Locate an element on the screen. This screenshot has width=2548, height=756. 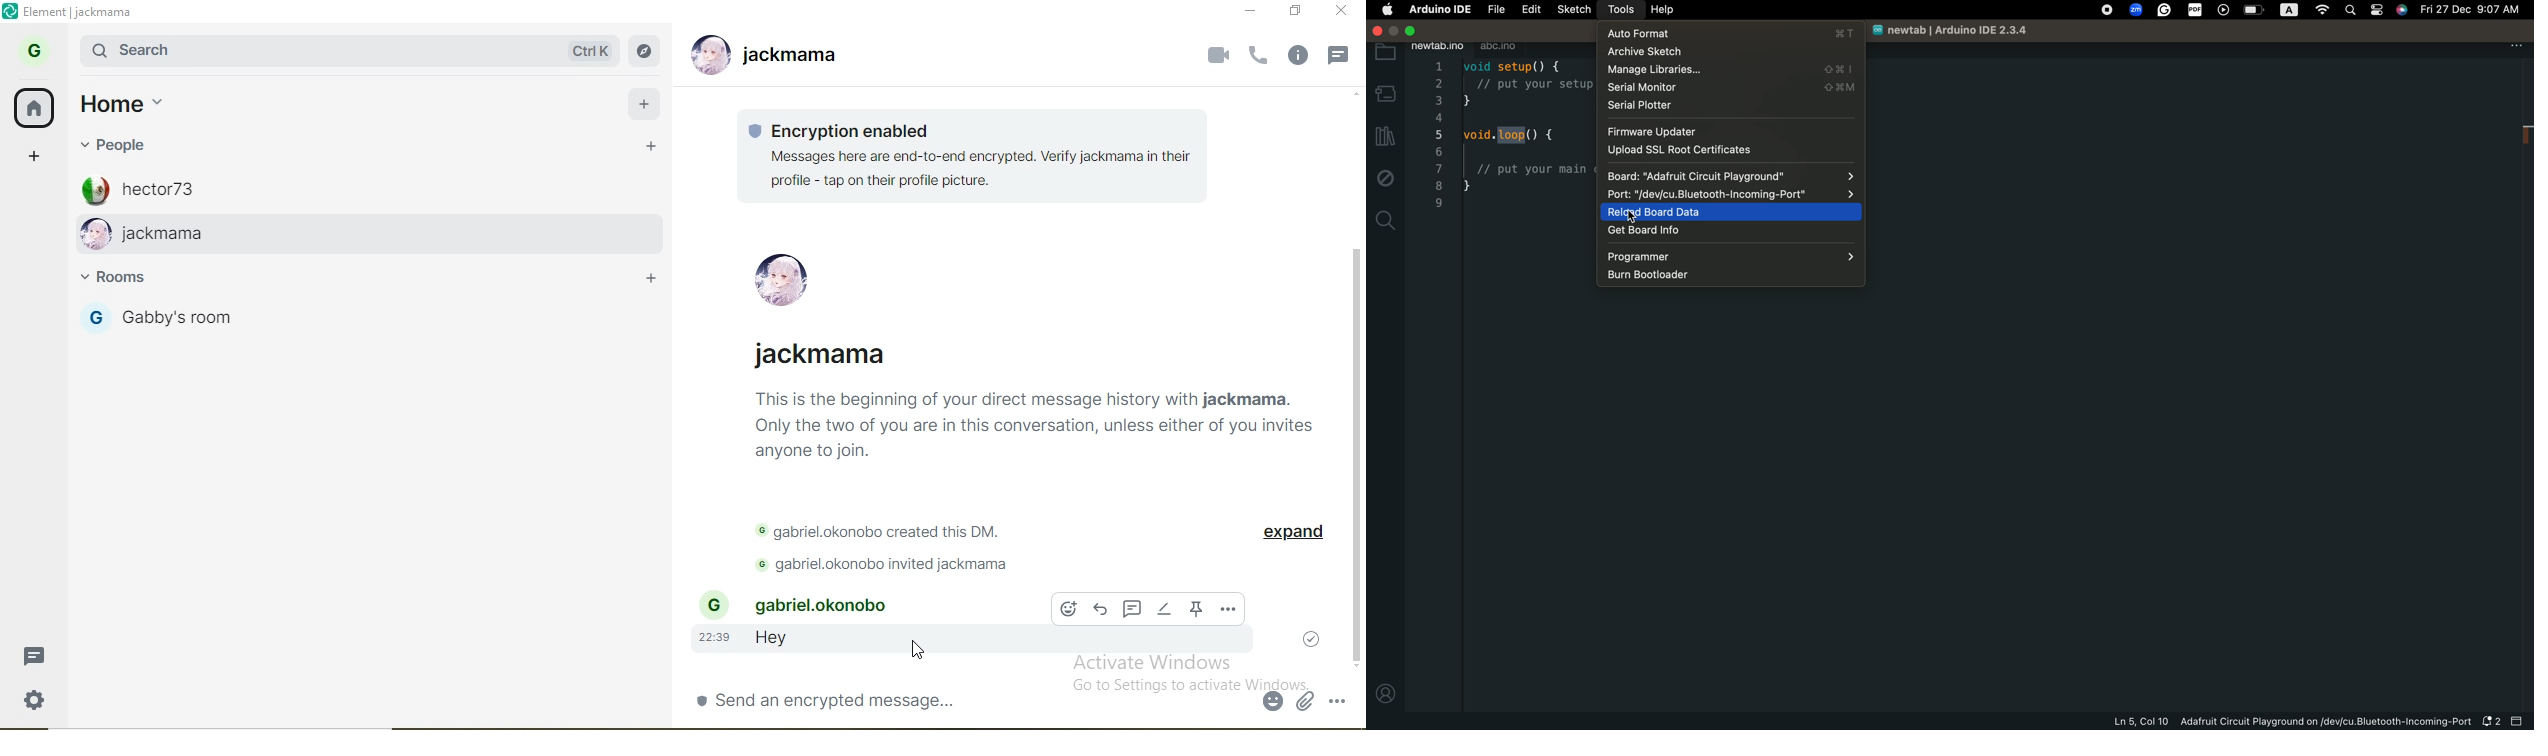
auto format is located at coordinates (1731, 34).